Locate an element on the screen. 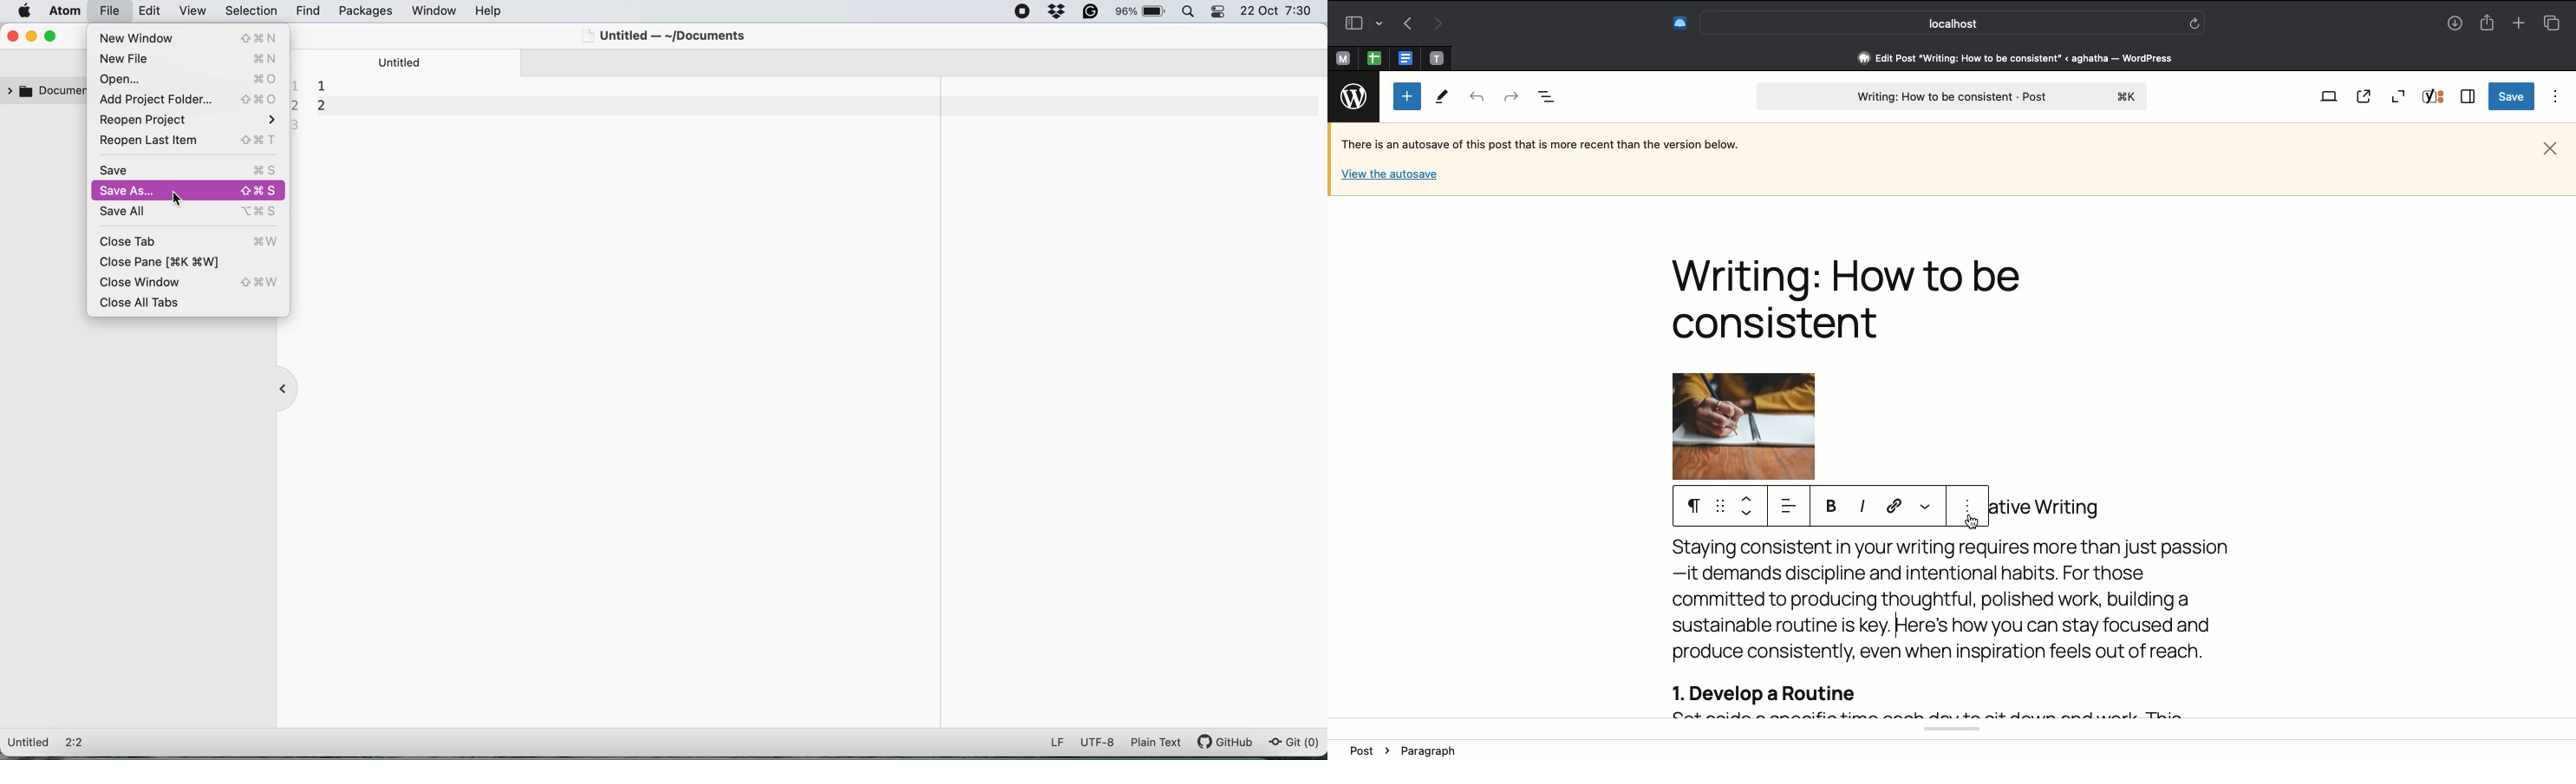 This screenshot has width=2576, height=784. Save All is located at coordinates (190, 212).